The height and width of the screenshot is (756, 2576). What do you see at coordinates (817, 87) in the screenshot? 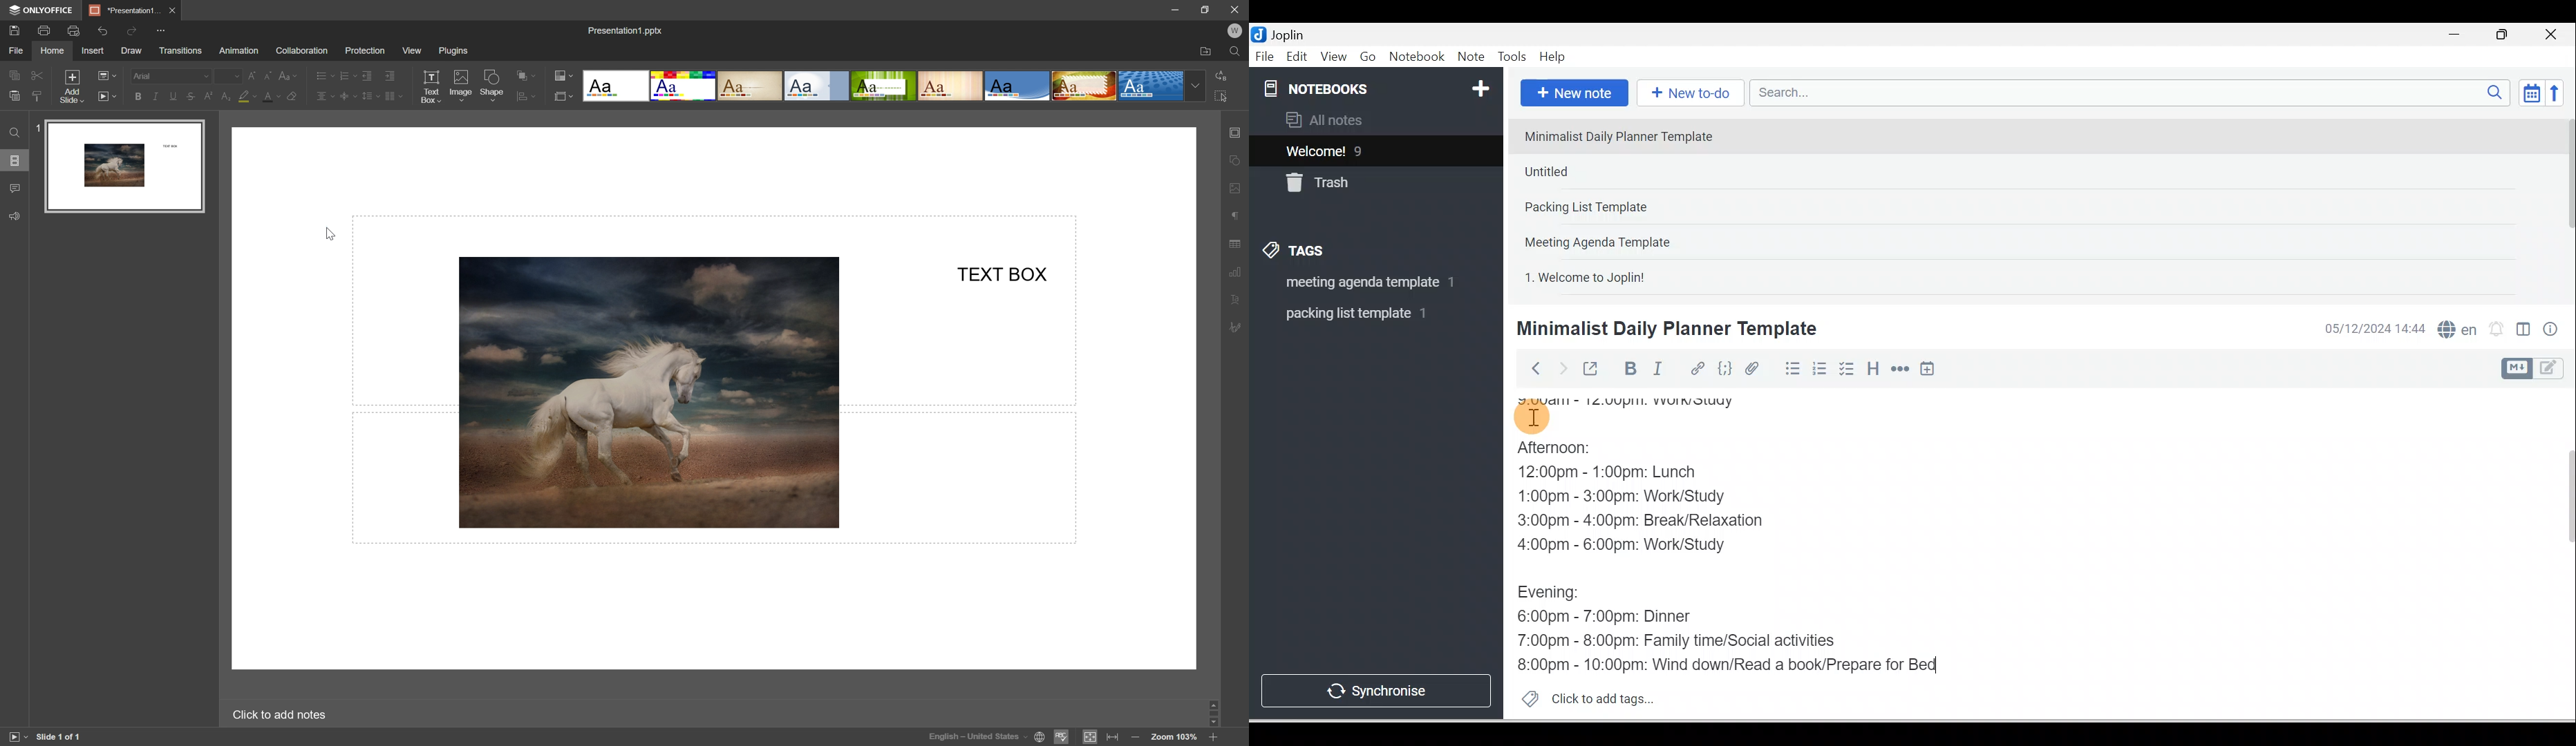
I see `Official` at bounding box center [817, 87].